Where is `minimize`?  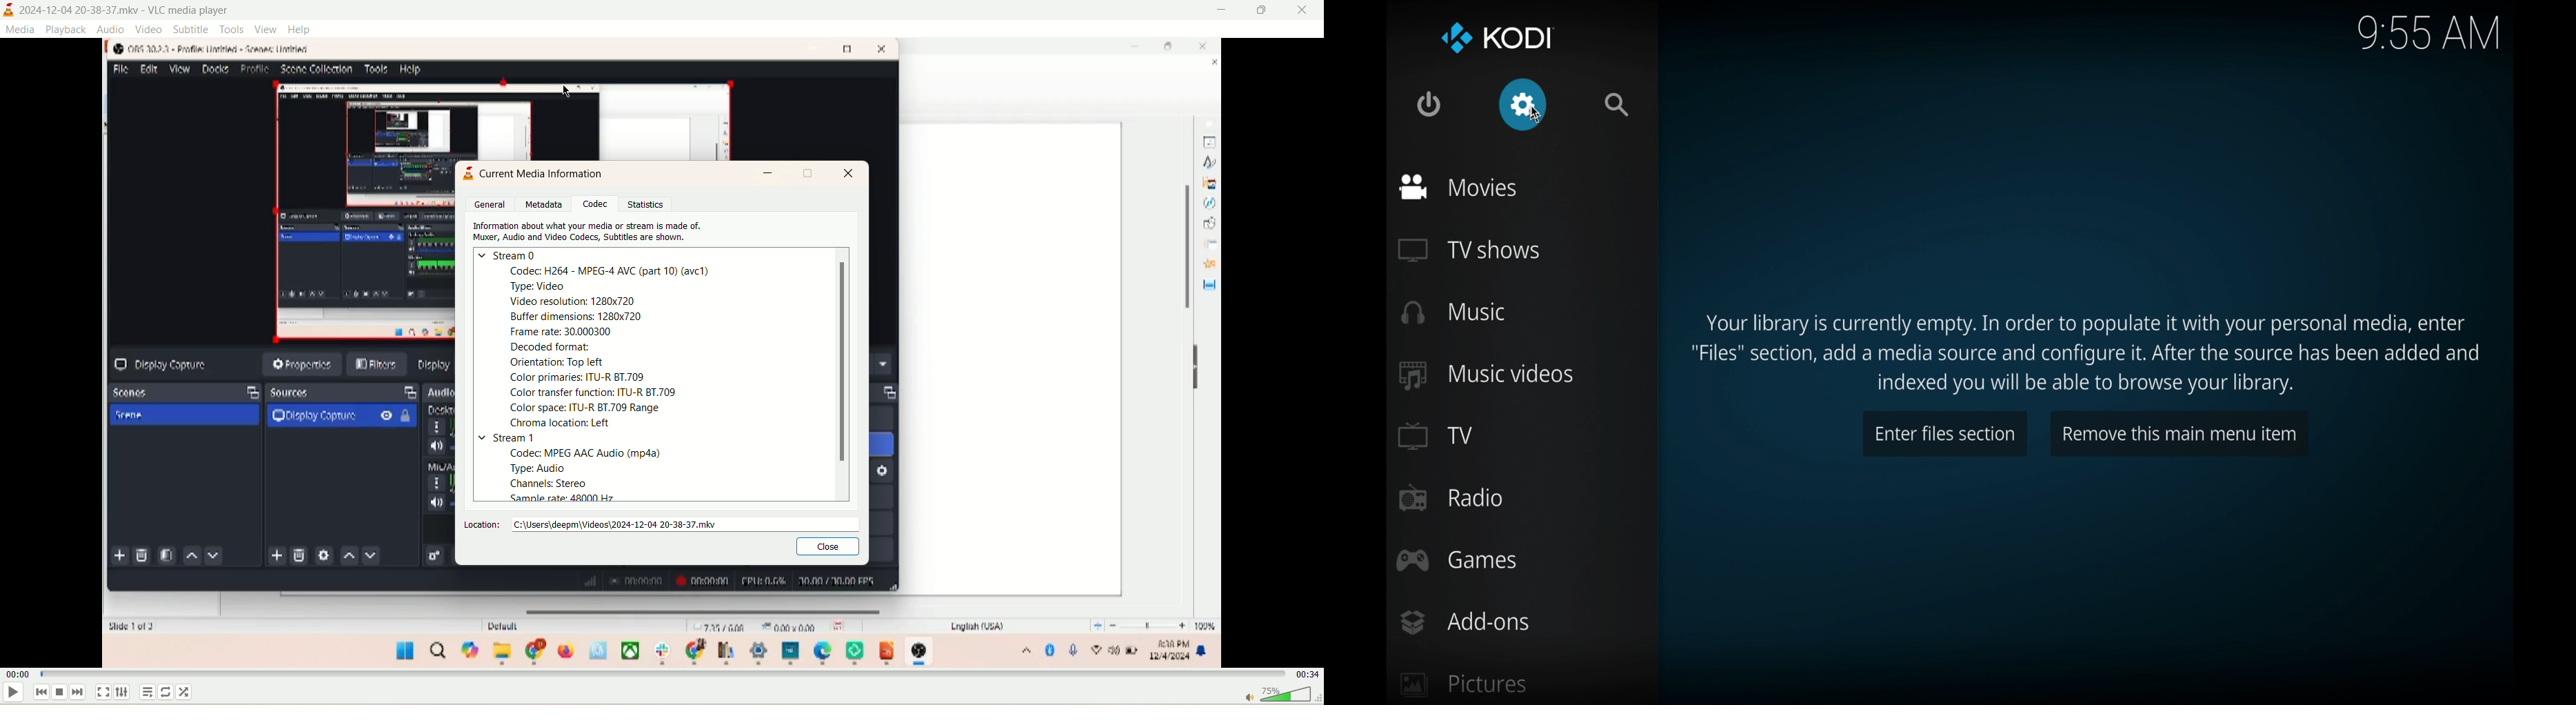 minimize is located at coordinates (768, 173).